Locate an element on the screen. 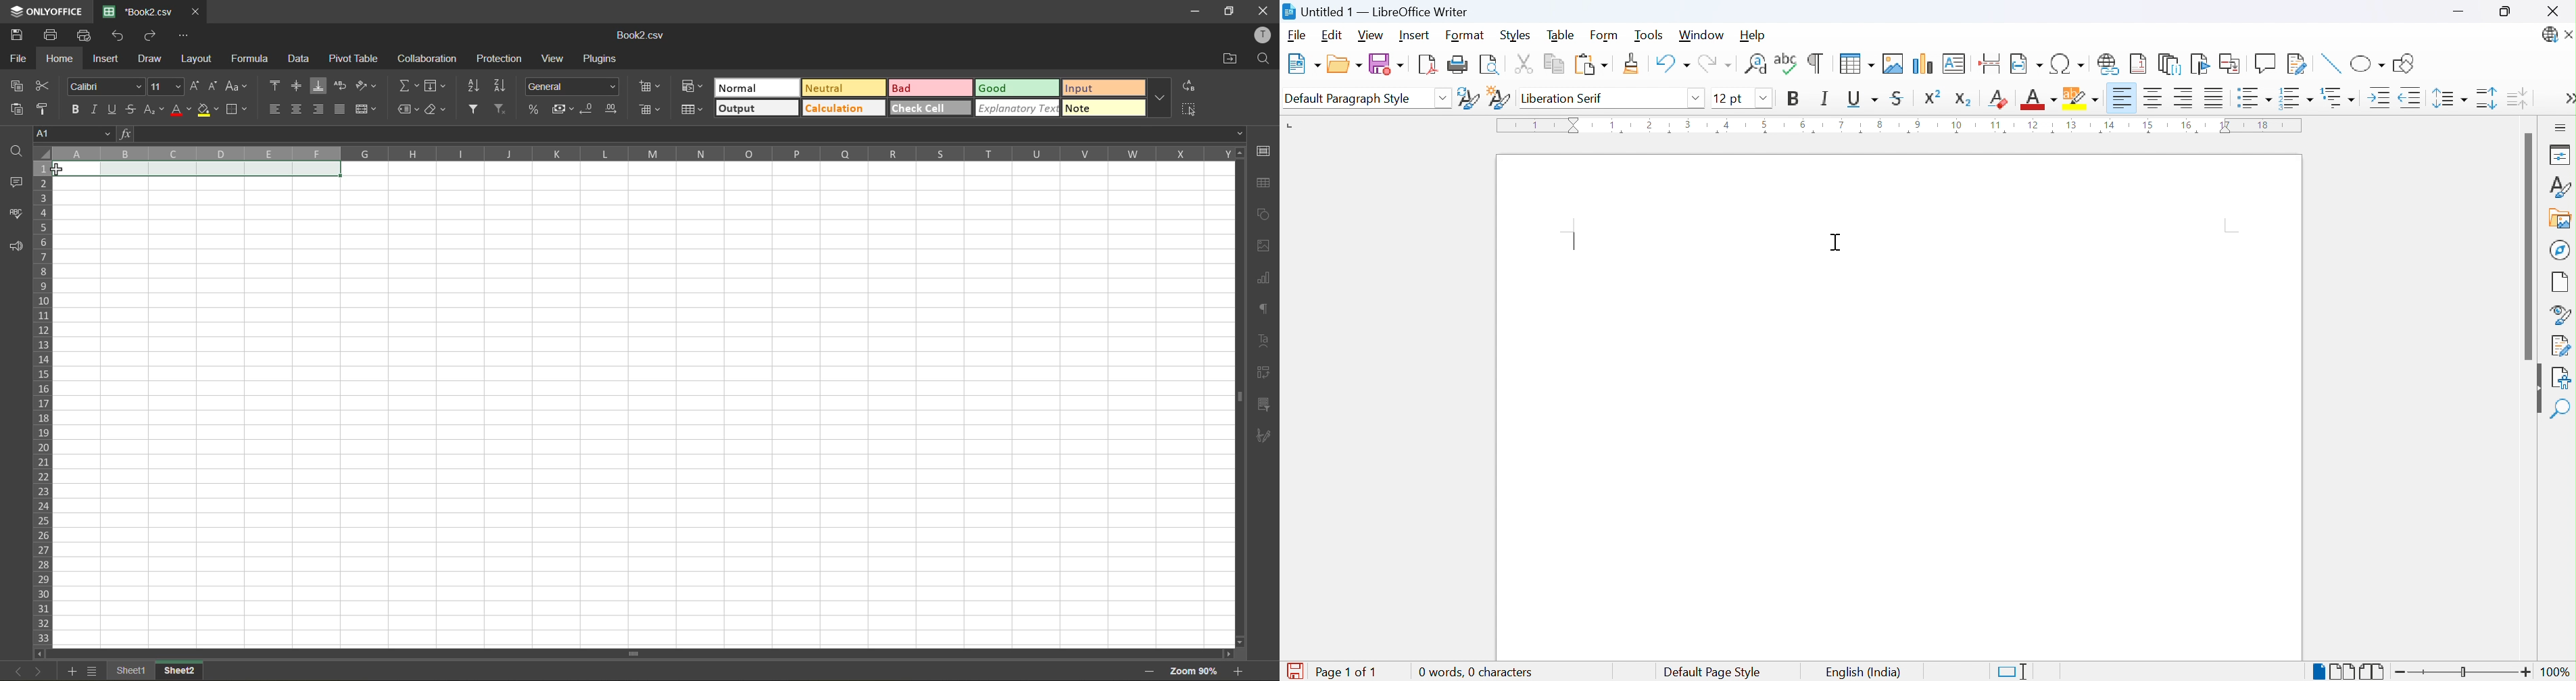 The height and width of the screenshot is (700, 2576). Table is located at coordinates (1559, 34).